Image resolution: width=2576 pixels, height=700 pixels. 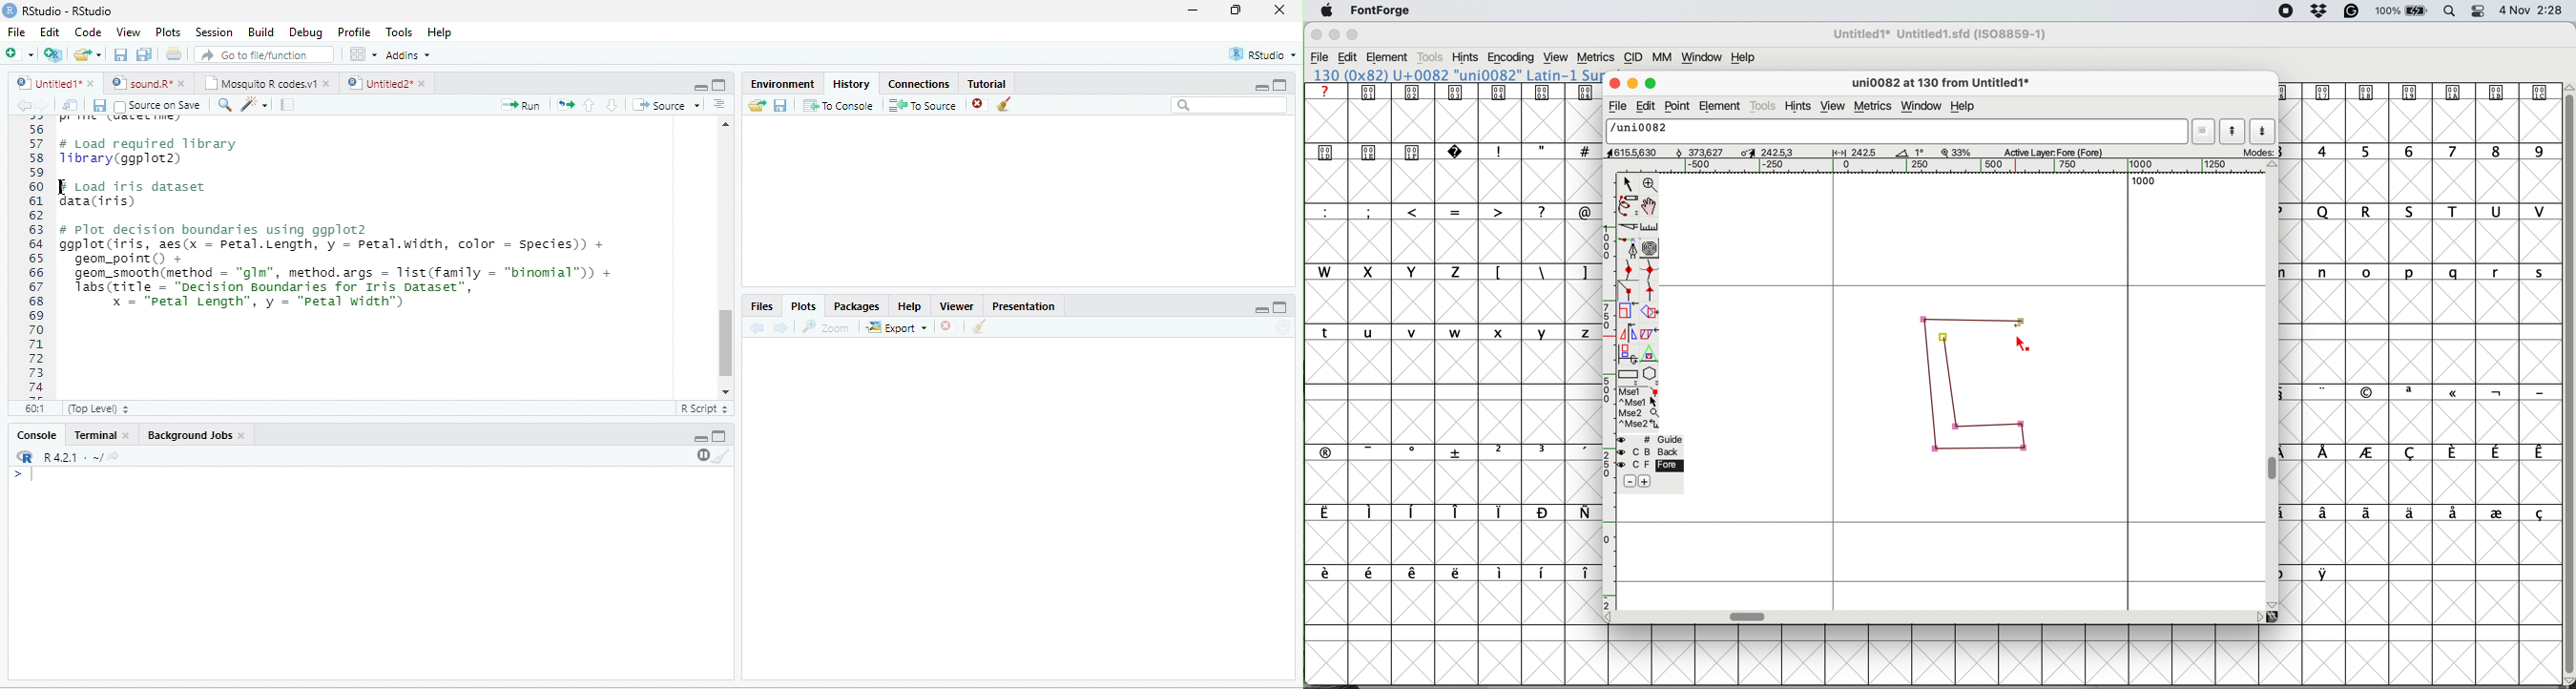 I want to click on help, so click(x=1746, y=57).